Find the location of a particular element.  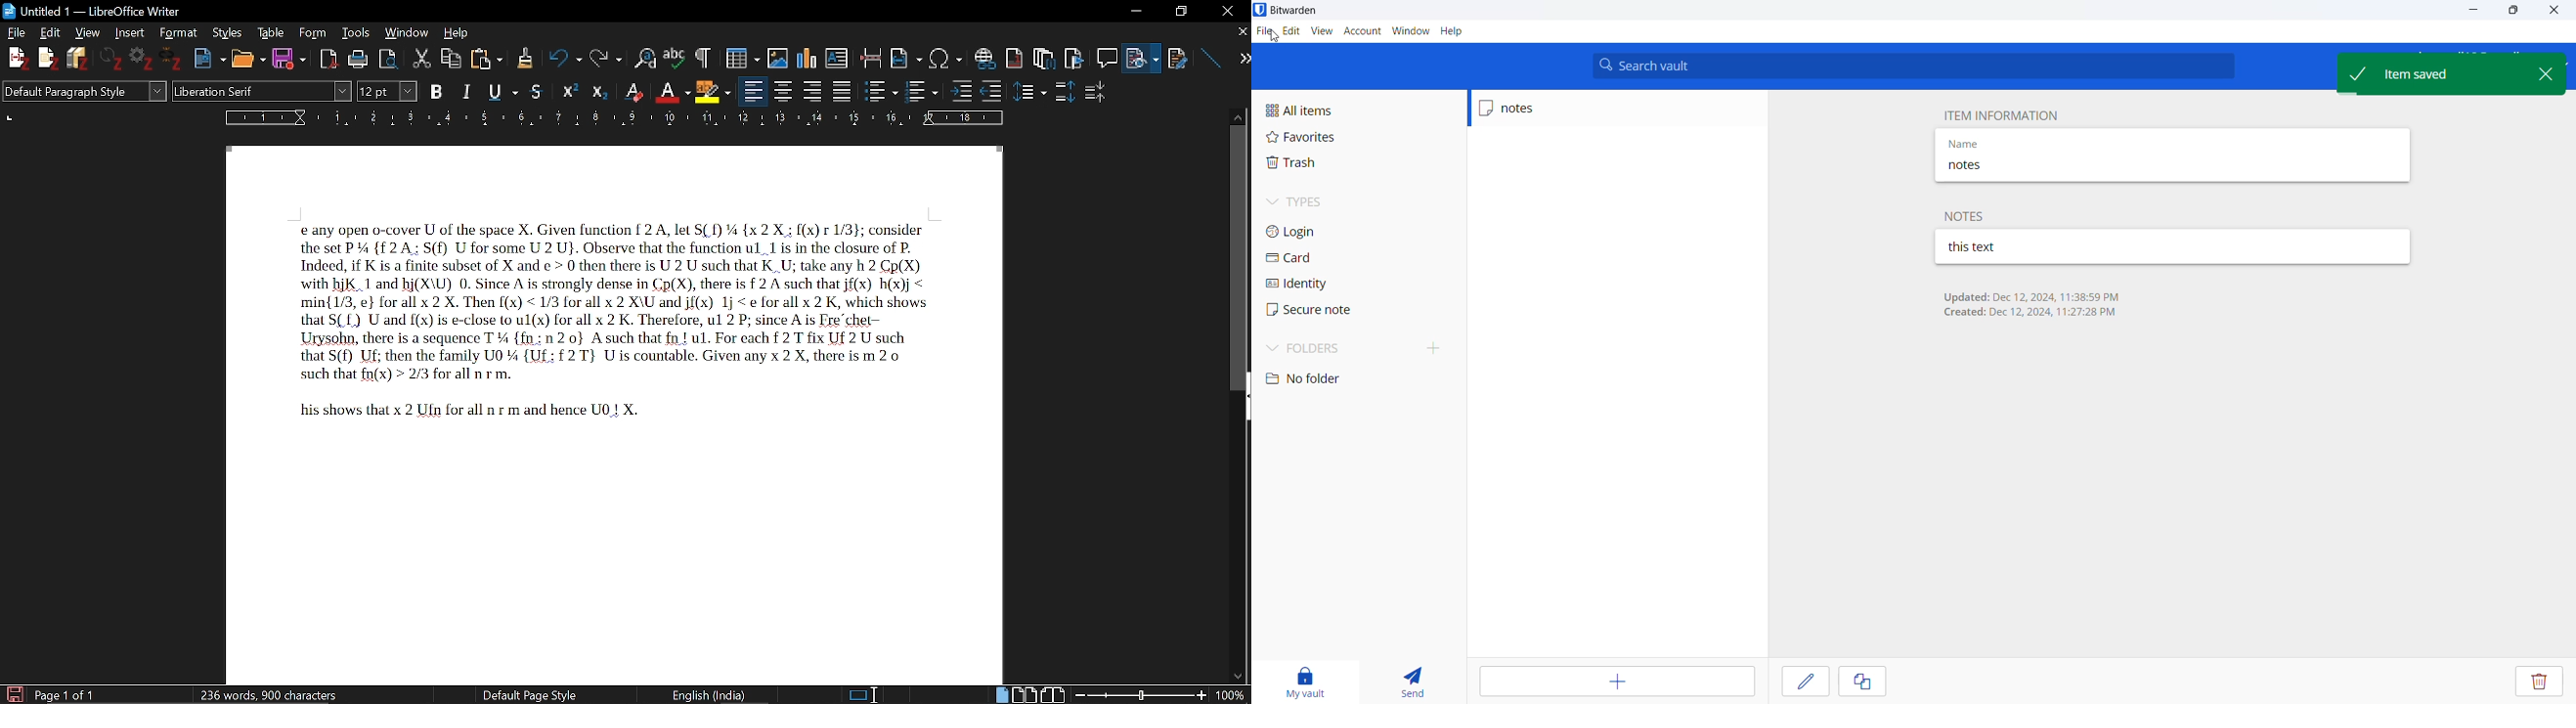

secure note is located at coordinates (1318, 311).